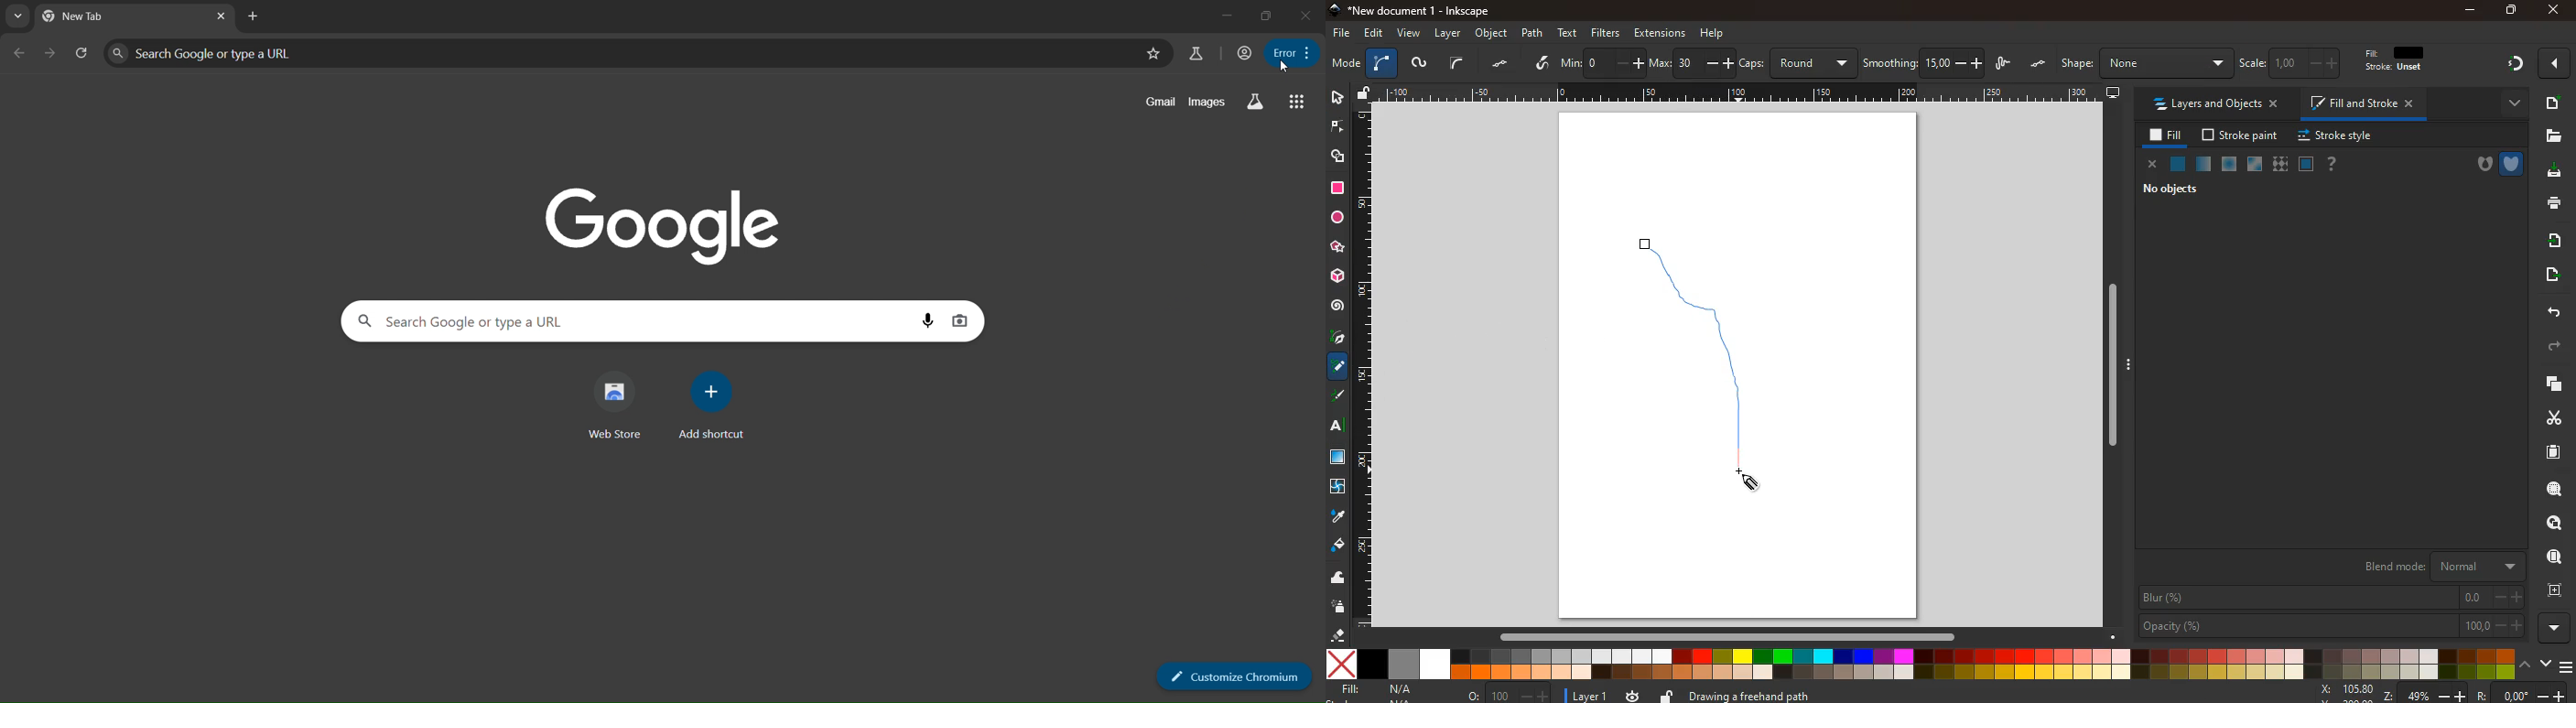  I want to click on paint, so click(1339, 546).